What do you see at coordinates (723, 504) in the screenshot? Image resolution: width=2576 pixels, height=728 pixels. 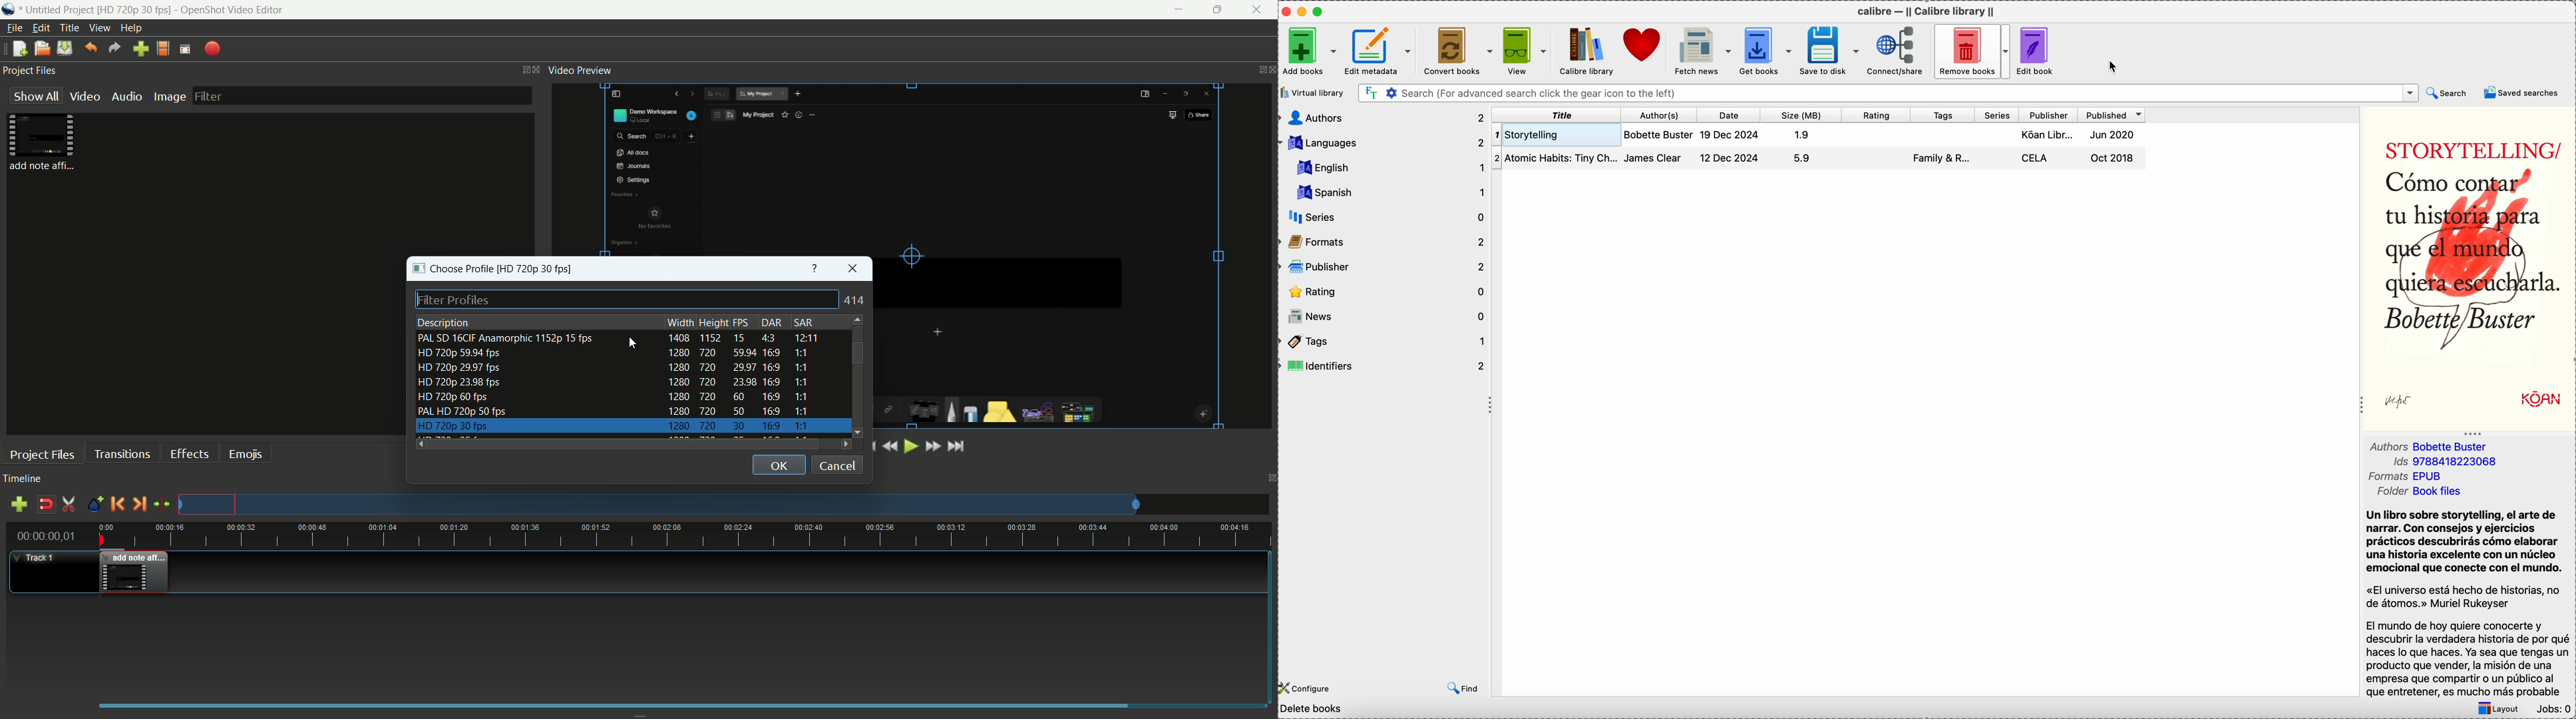 I see `track preview` at bounding box center [723, 504].